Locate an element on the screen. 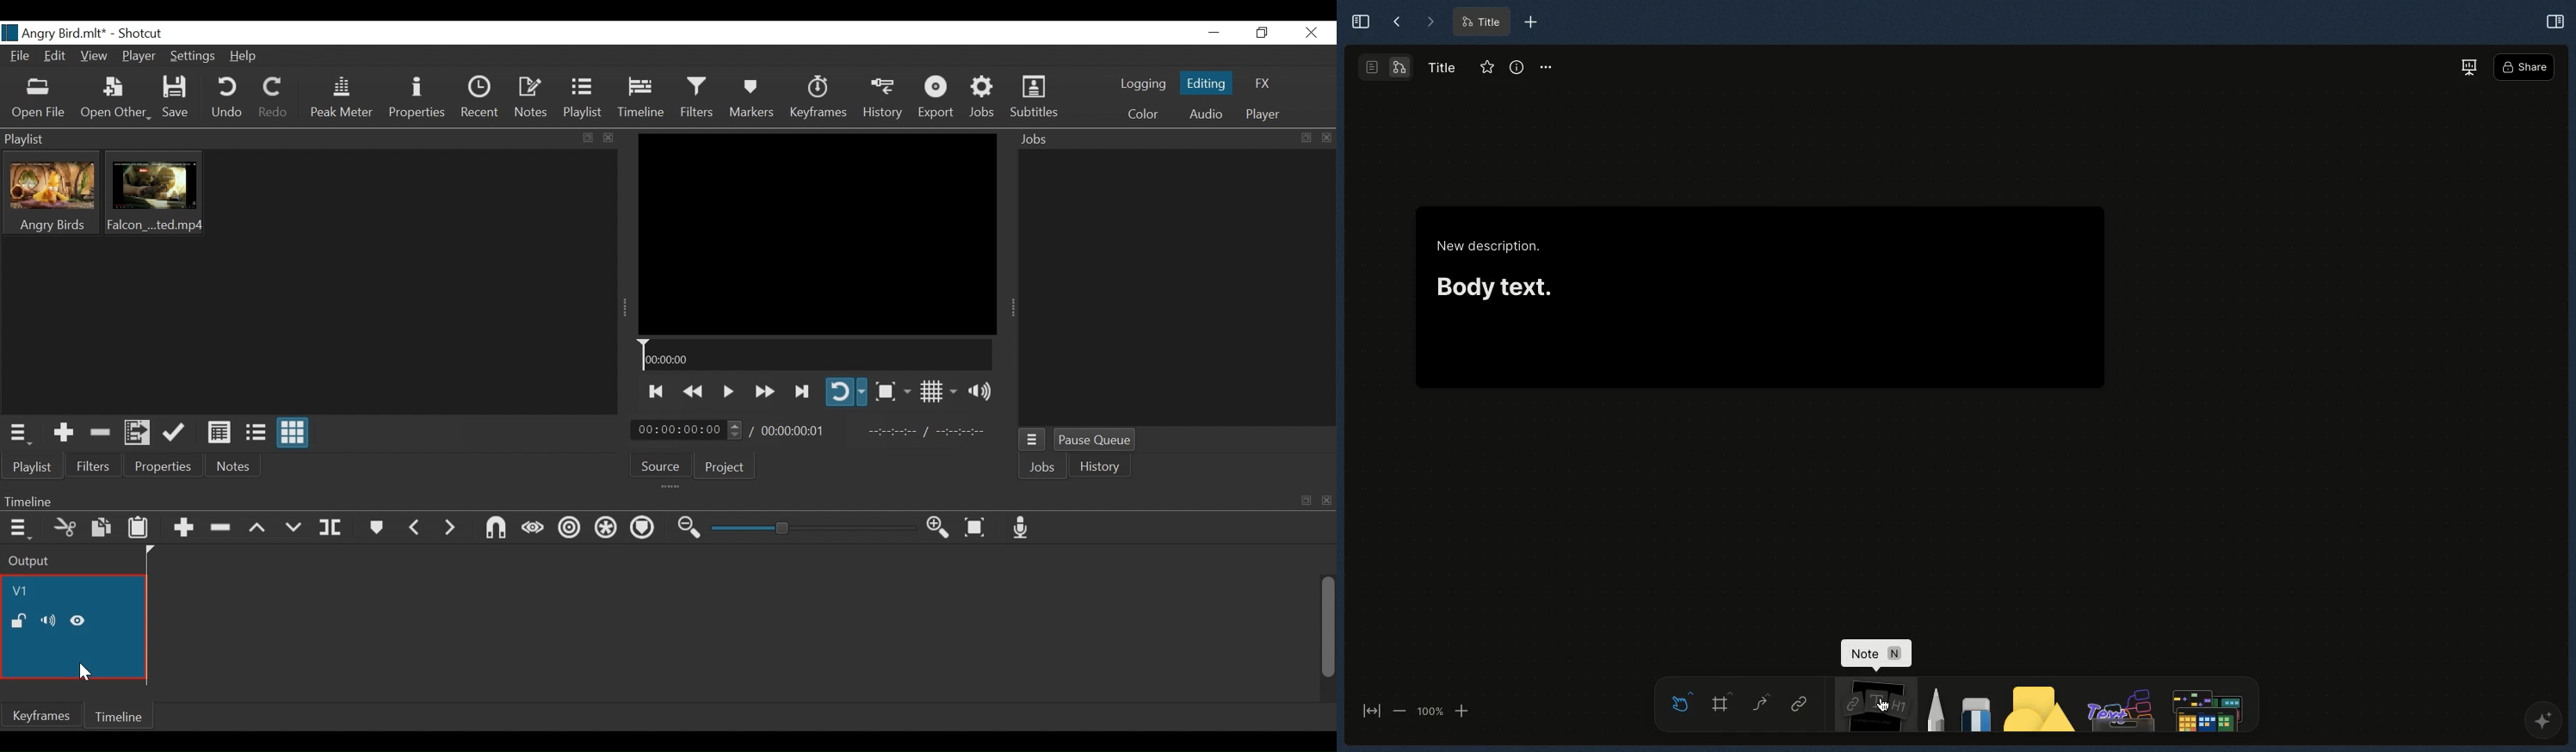 This screenshot has height=756, width=2576. File is located at coordinates (20, 54).